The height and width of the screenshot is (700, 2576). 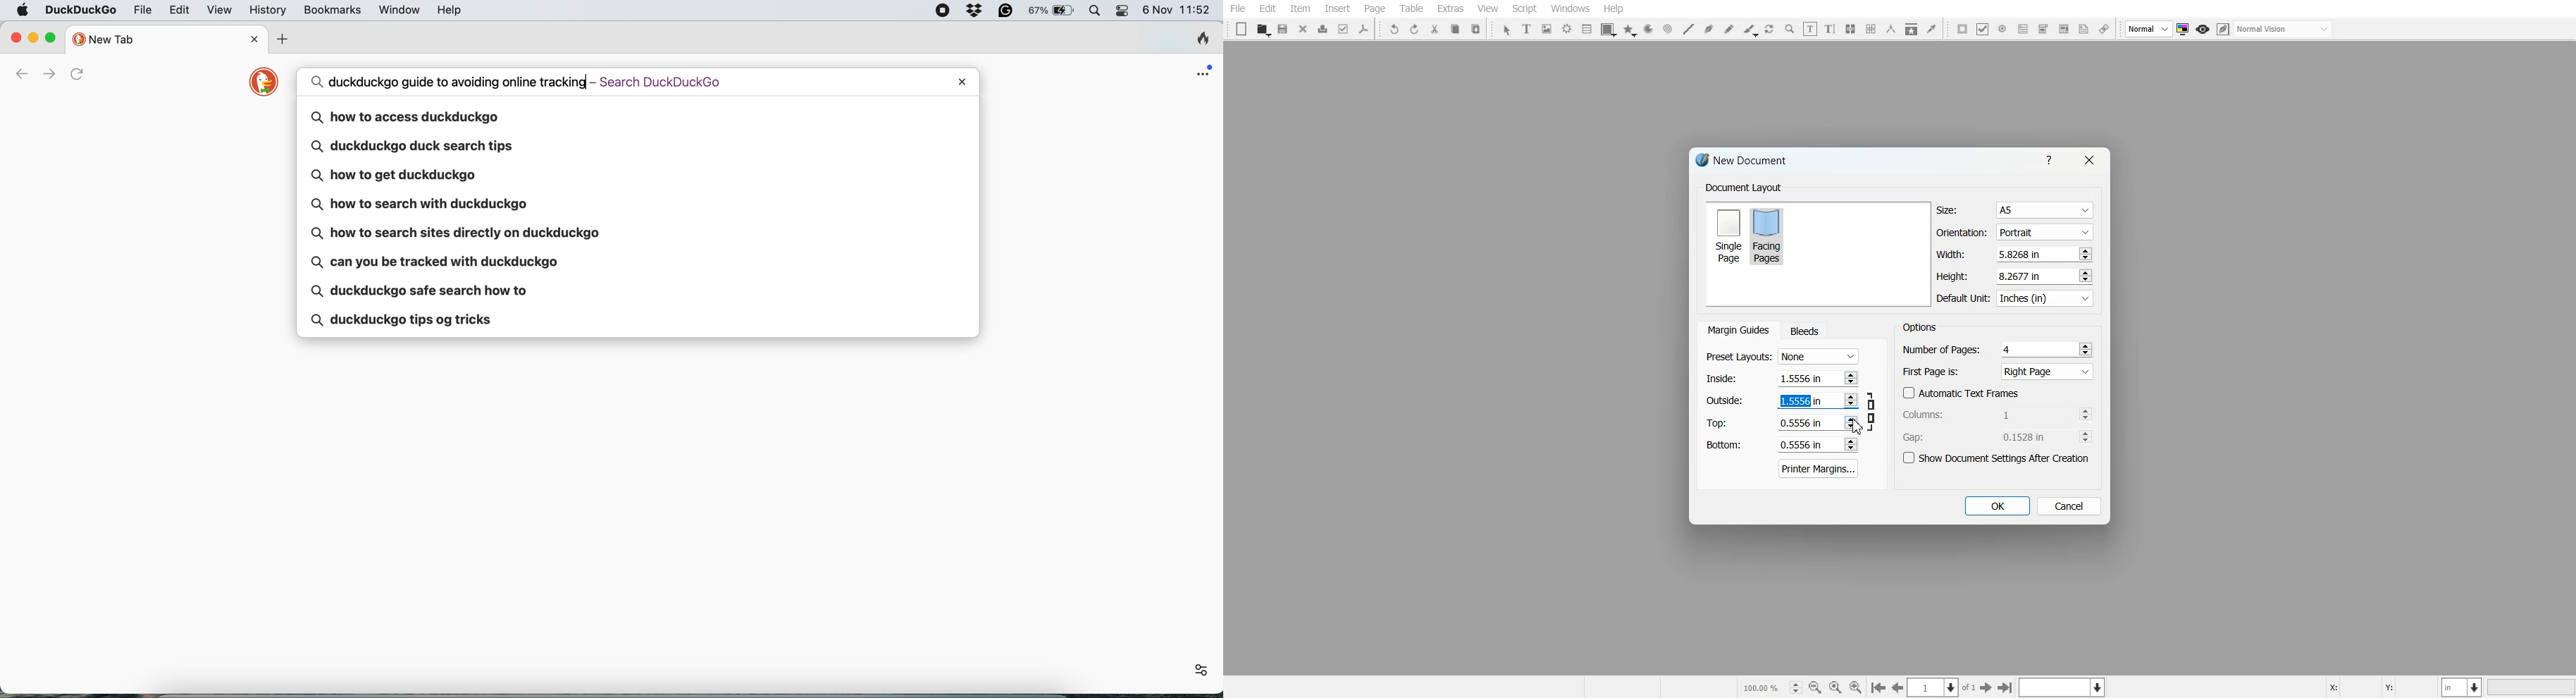 I want to click on Spiral, so click(x=1667, y=29).